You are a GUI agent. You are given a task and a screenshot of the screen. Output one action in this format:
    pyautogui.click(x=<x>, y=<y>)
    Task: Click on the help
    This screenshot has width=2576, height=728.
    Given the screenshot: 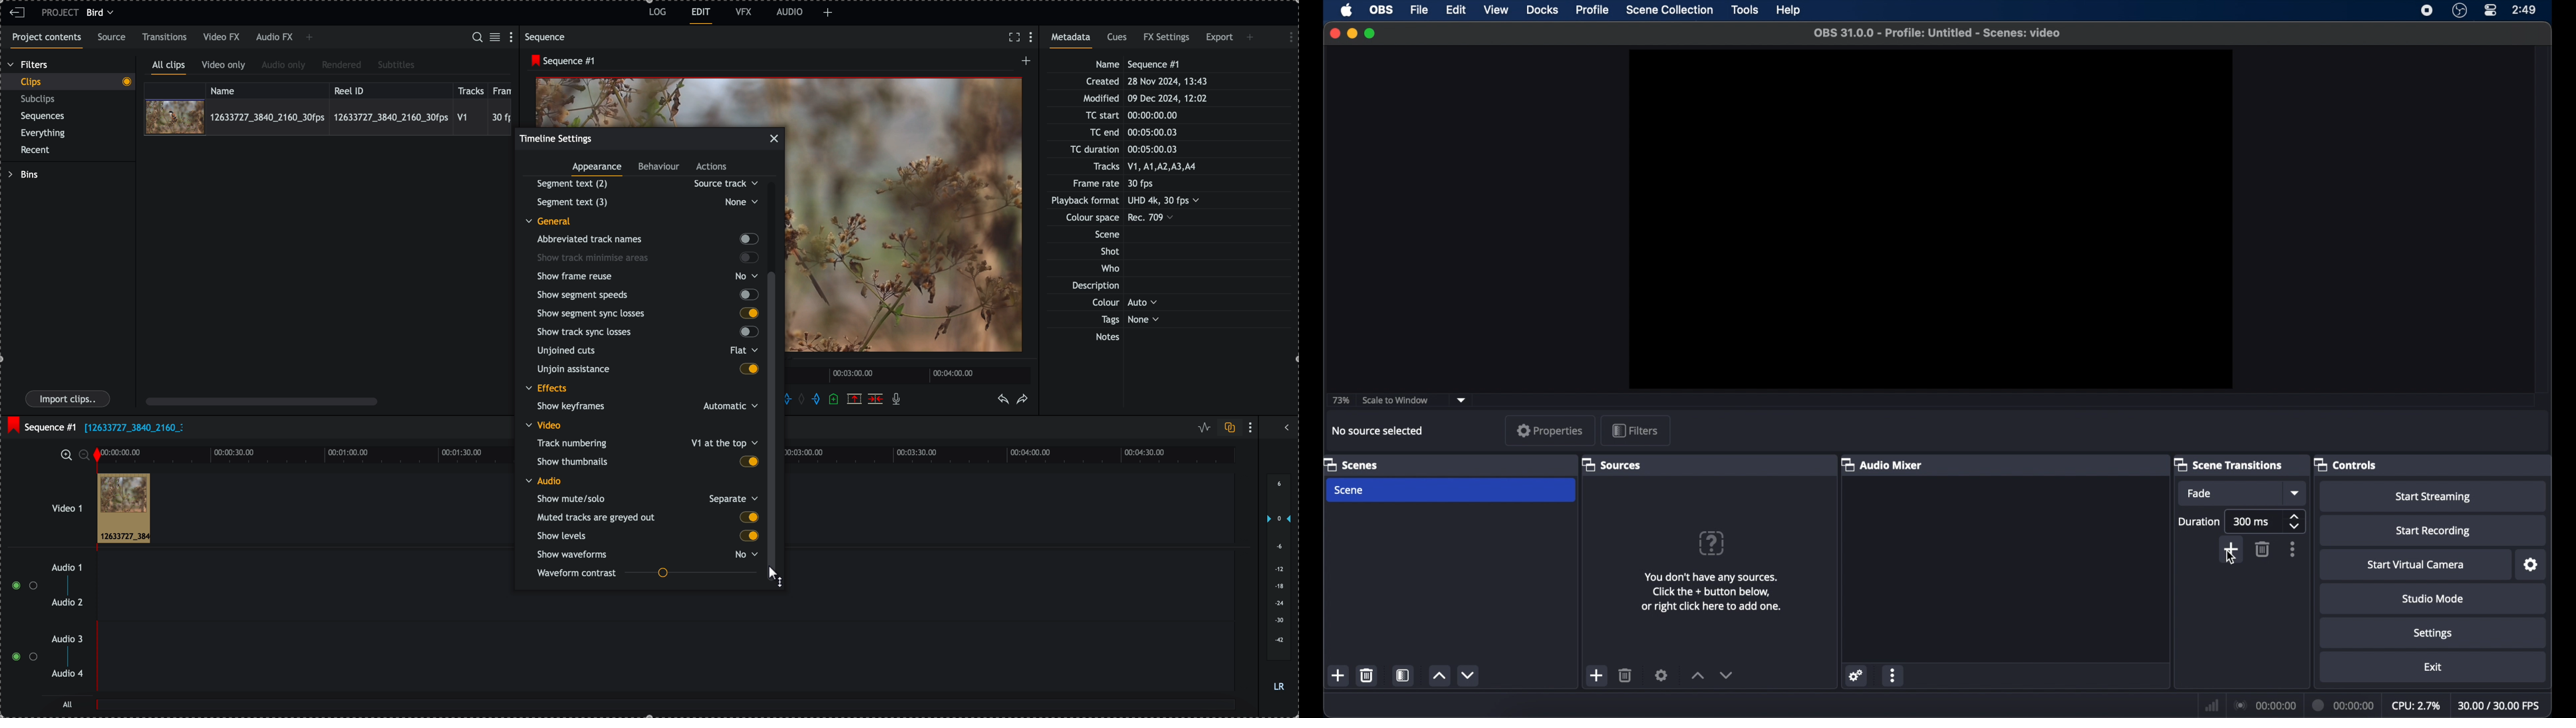 What is the action you would take?
    pyautogui.click(x=1790, y=10)
    